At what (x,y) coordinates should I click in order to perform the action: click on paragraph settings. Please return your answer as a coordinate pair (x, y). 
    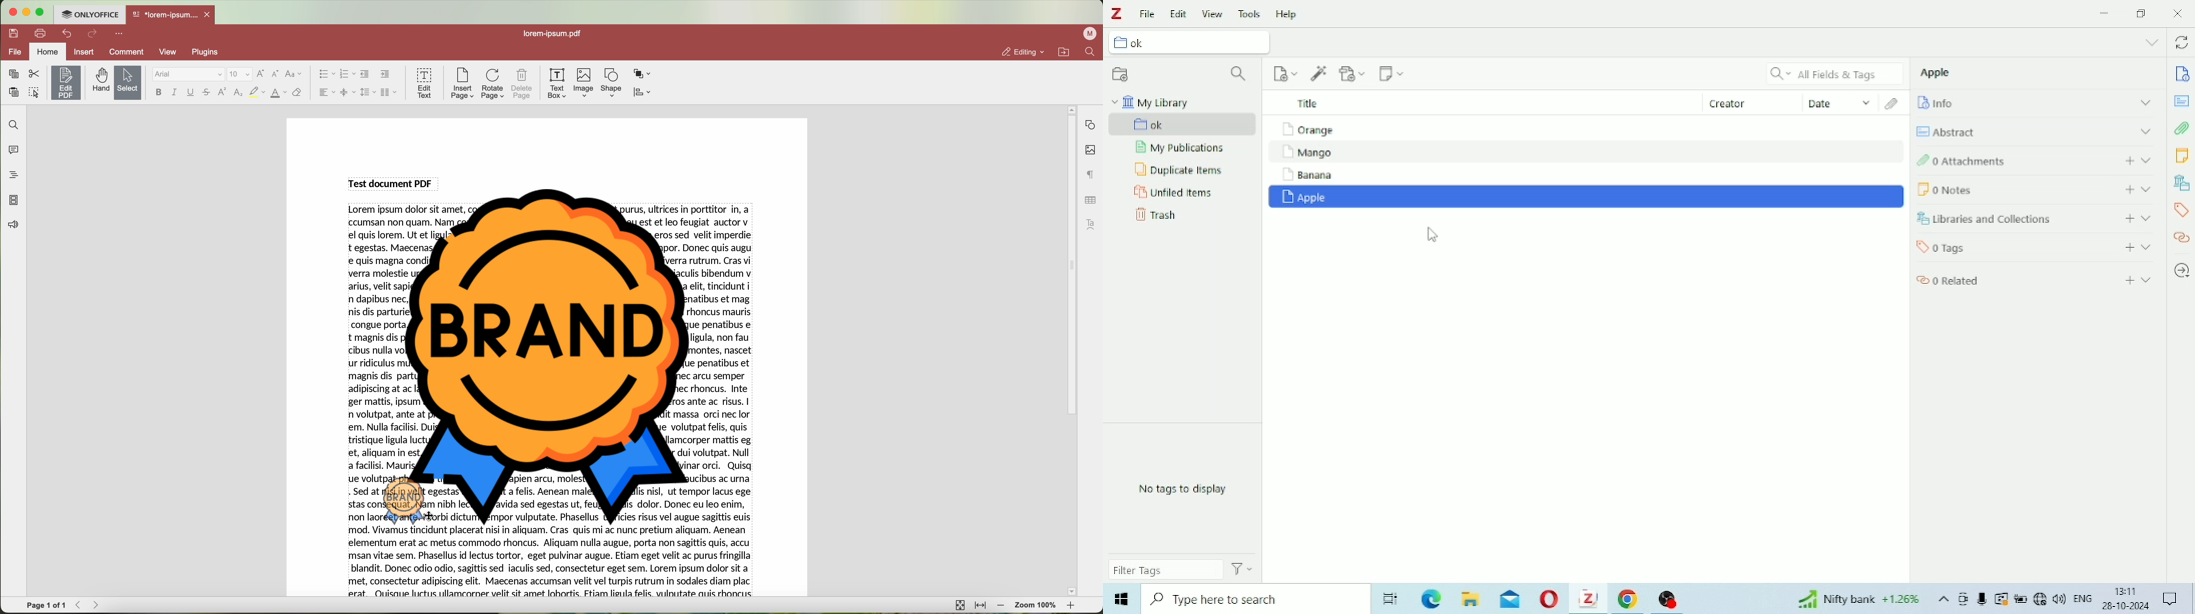
    Looking at the image, I should click on (1091, 174).